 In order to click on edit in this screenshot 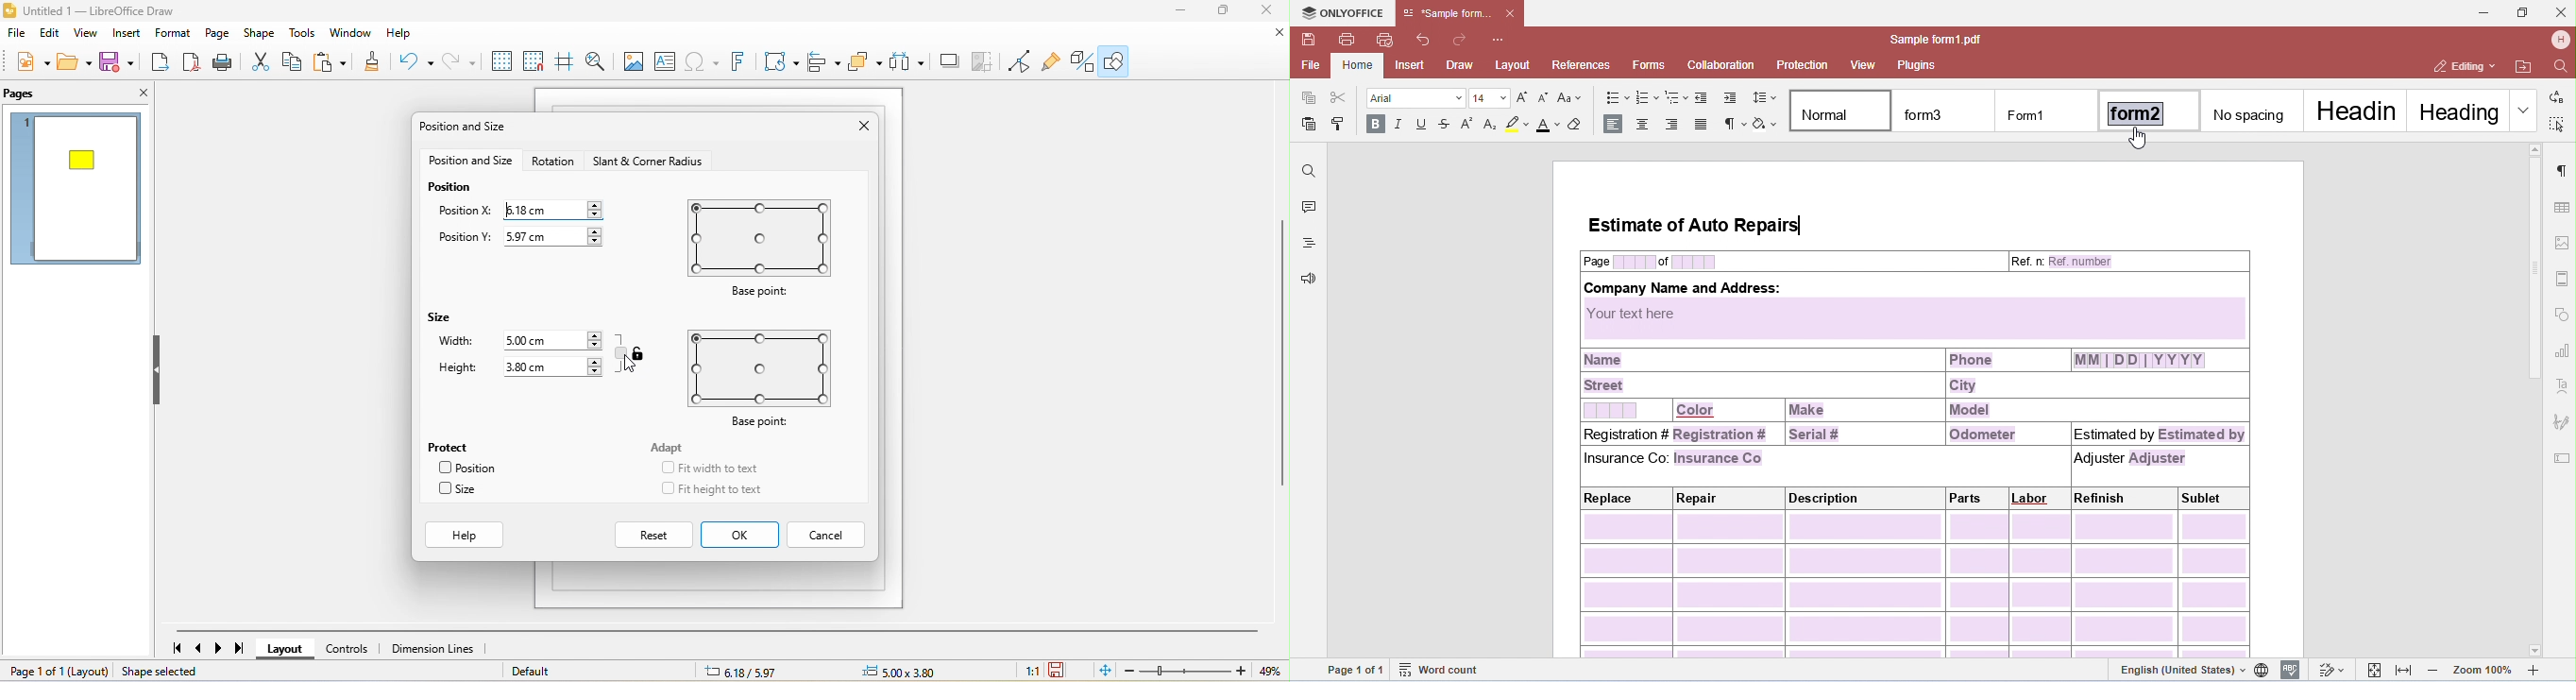, I will do `click(51, 34)`.